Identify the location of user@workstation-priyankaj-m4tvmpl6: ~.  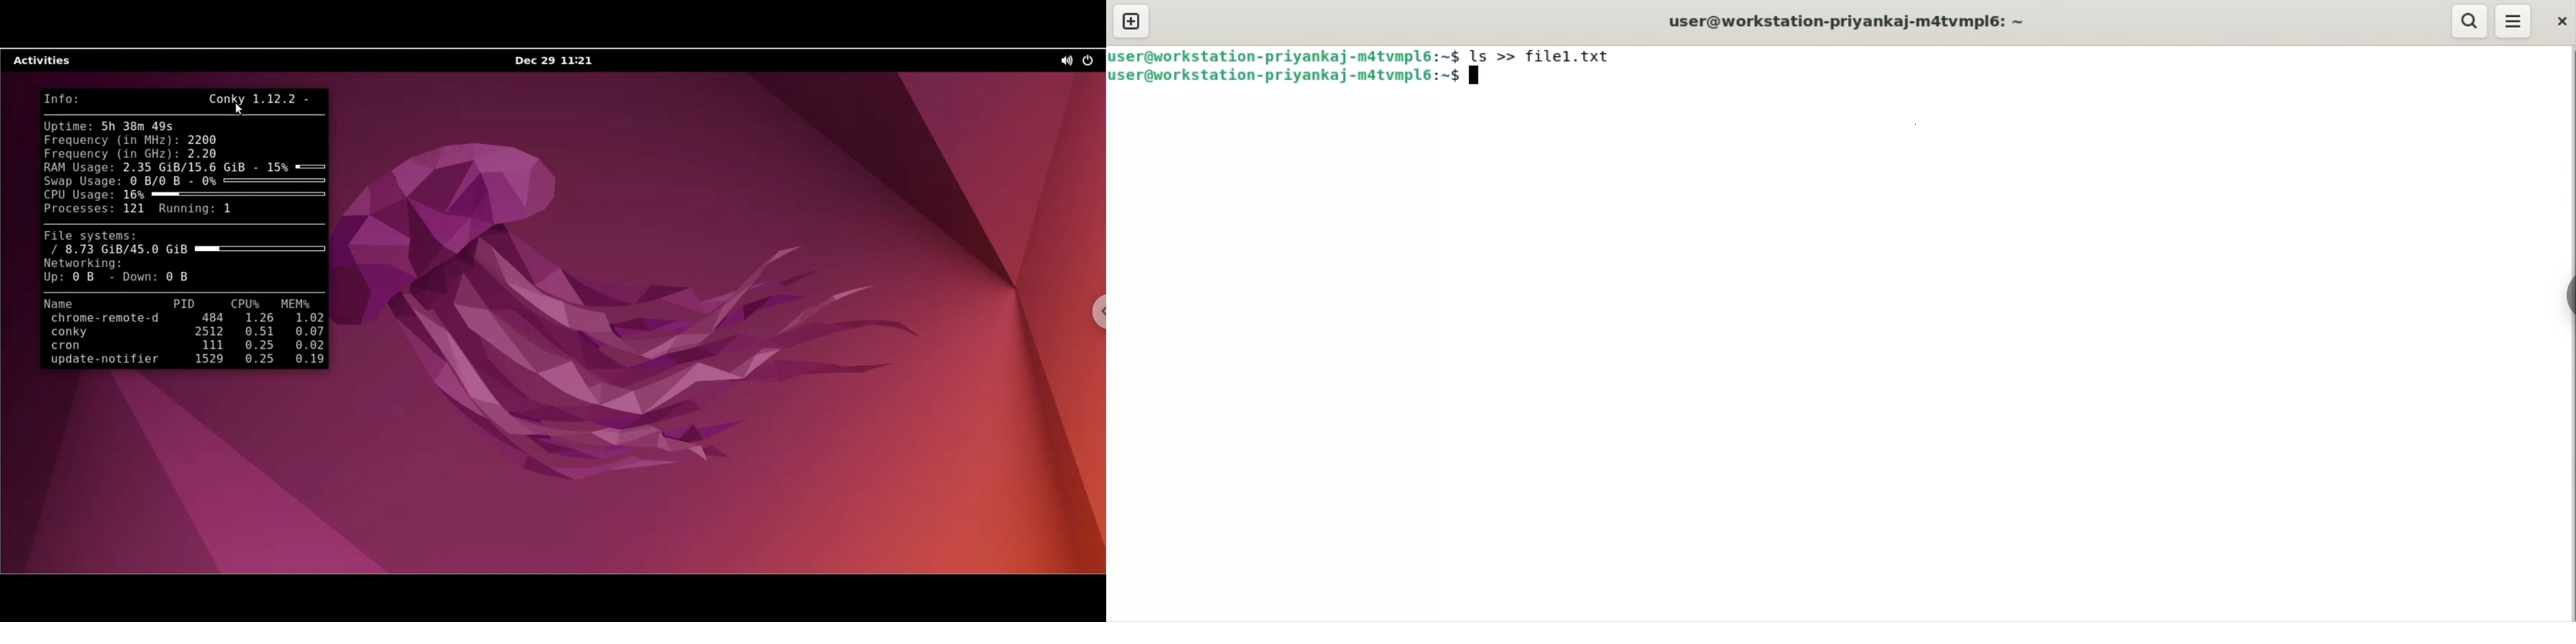
(1840, 20).